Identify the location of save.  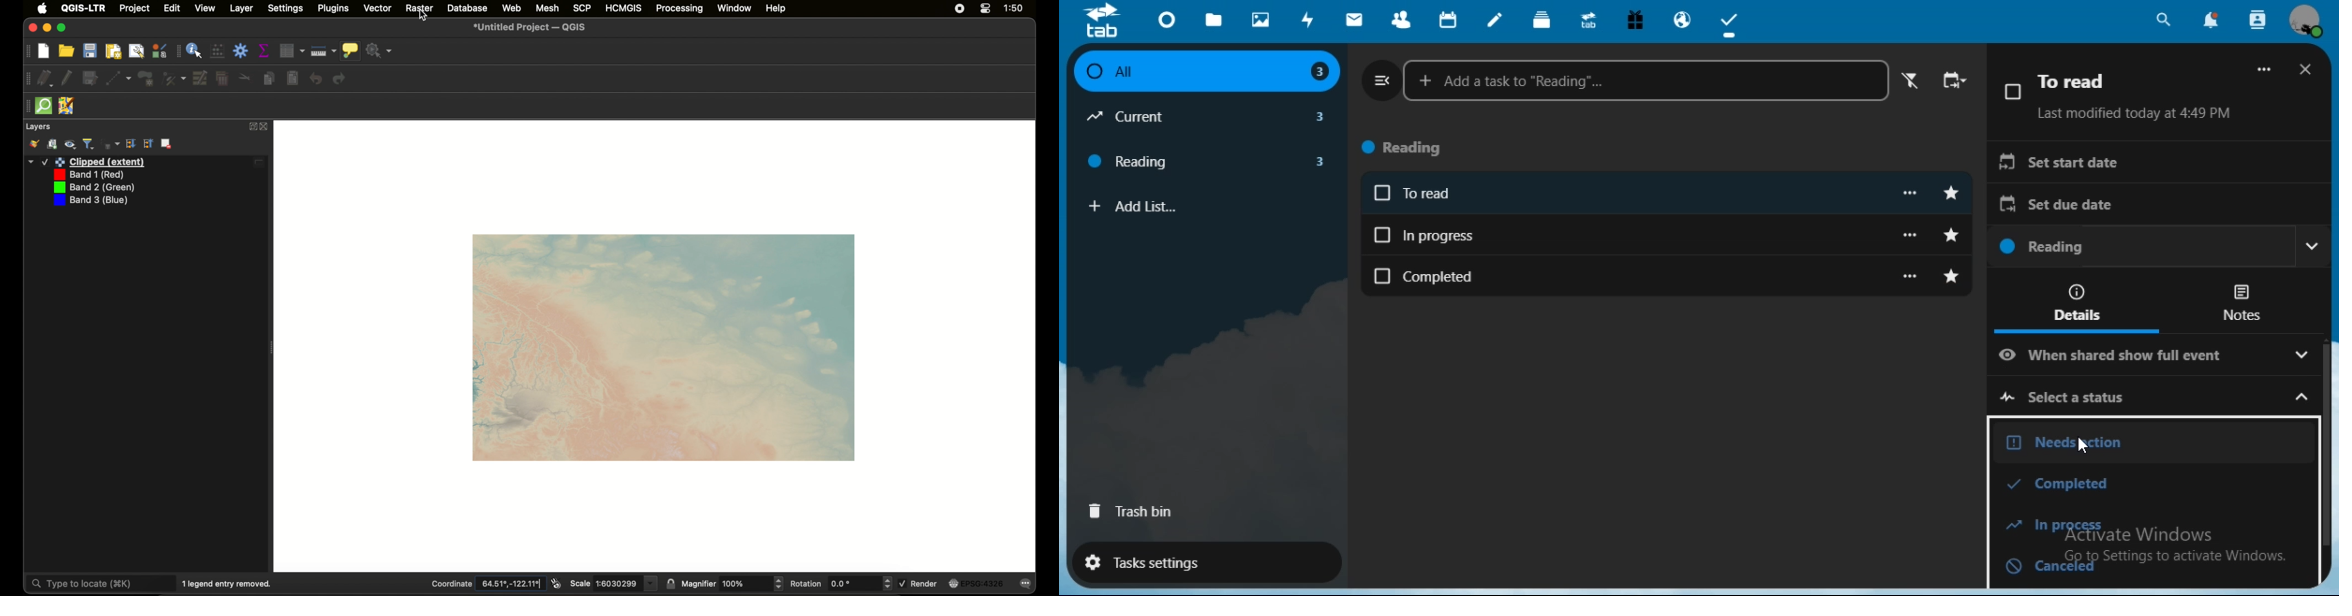
(90, 50).